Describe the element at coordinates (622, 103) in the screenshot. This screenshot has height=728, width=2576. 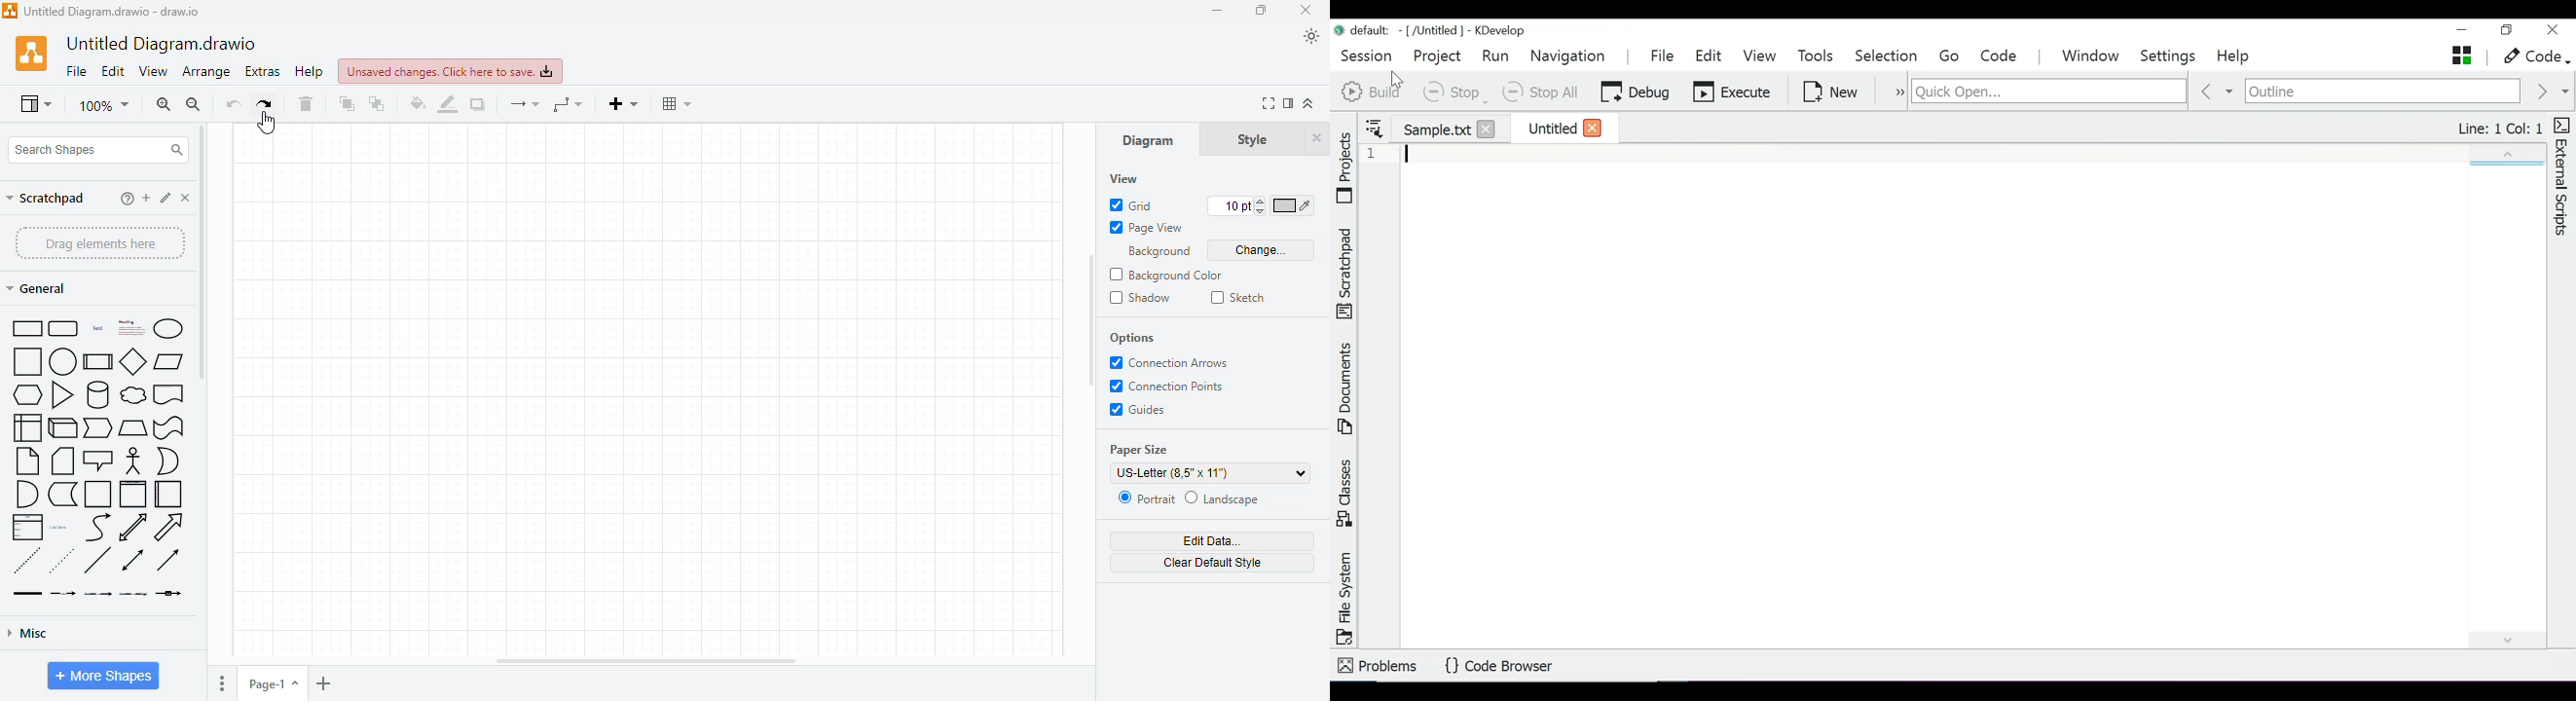
I see `insert` at that location.